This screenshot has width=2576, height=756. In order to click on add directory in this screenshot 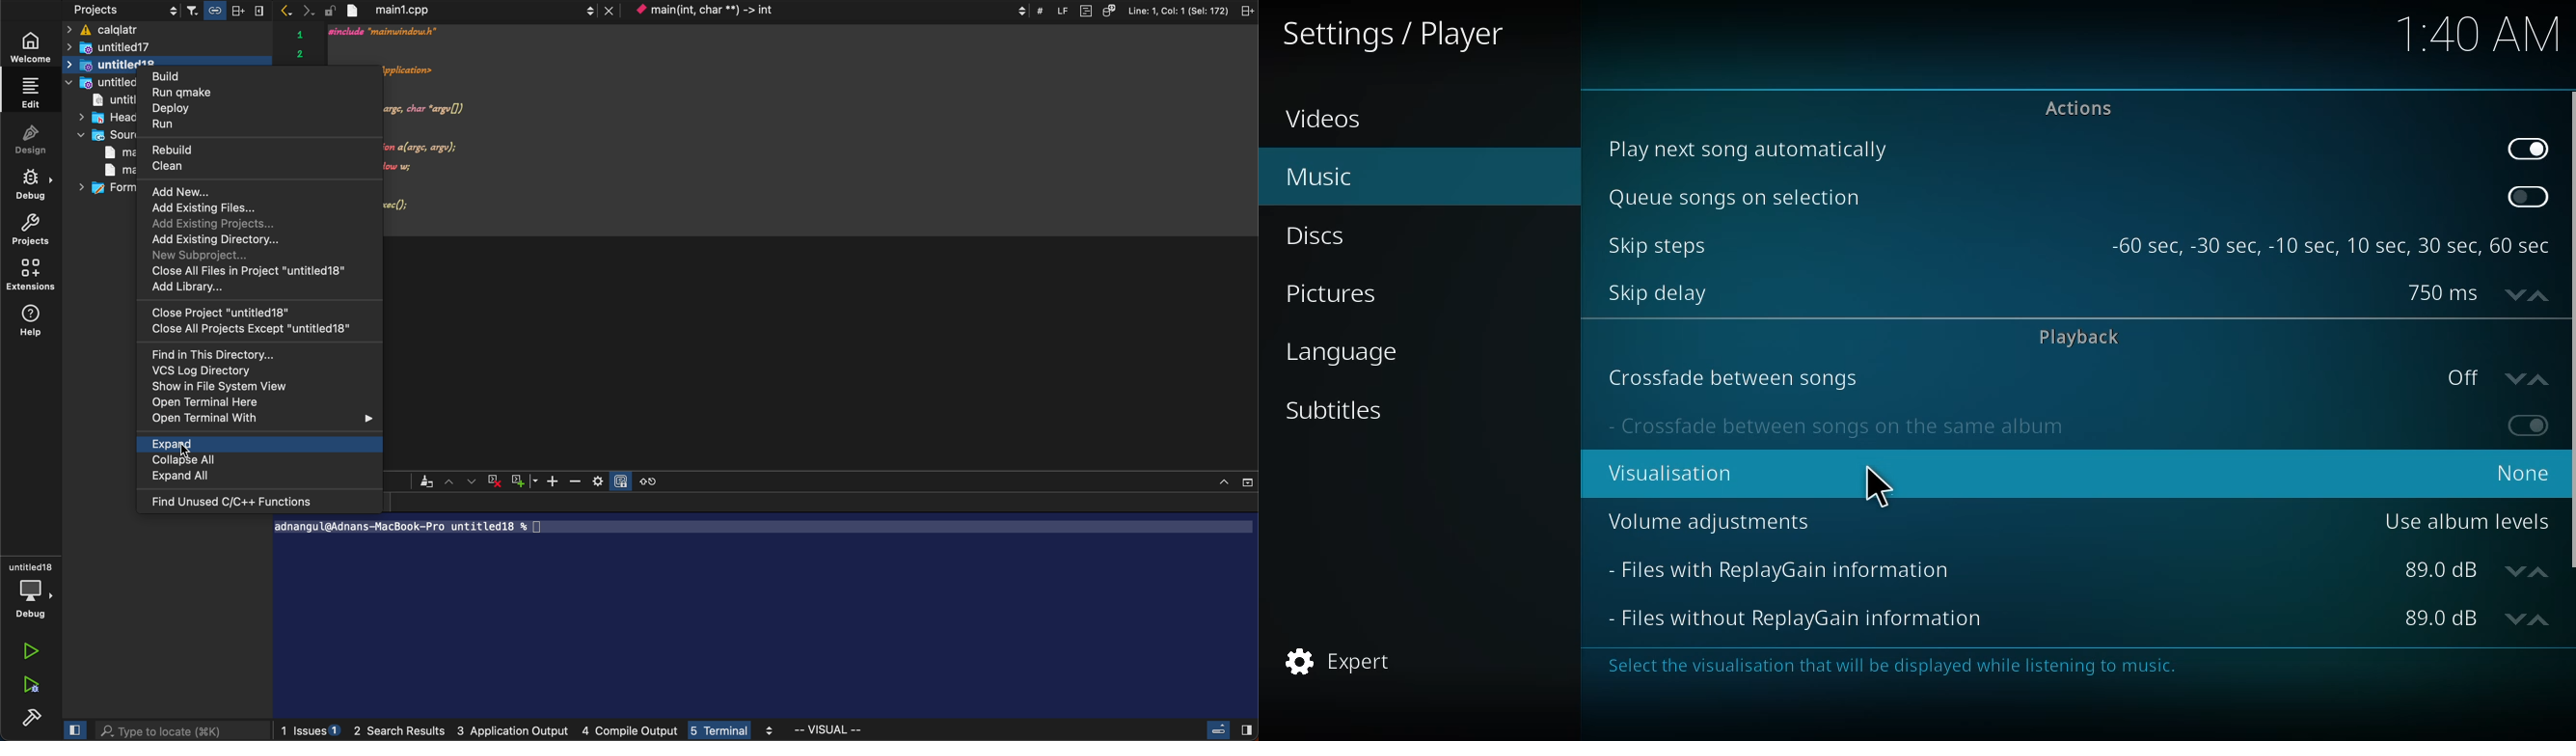, I will do `click(217, 239)`.